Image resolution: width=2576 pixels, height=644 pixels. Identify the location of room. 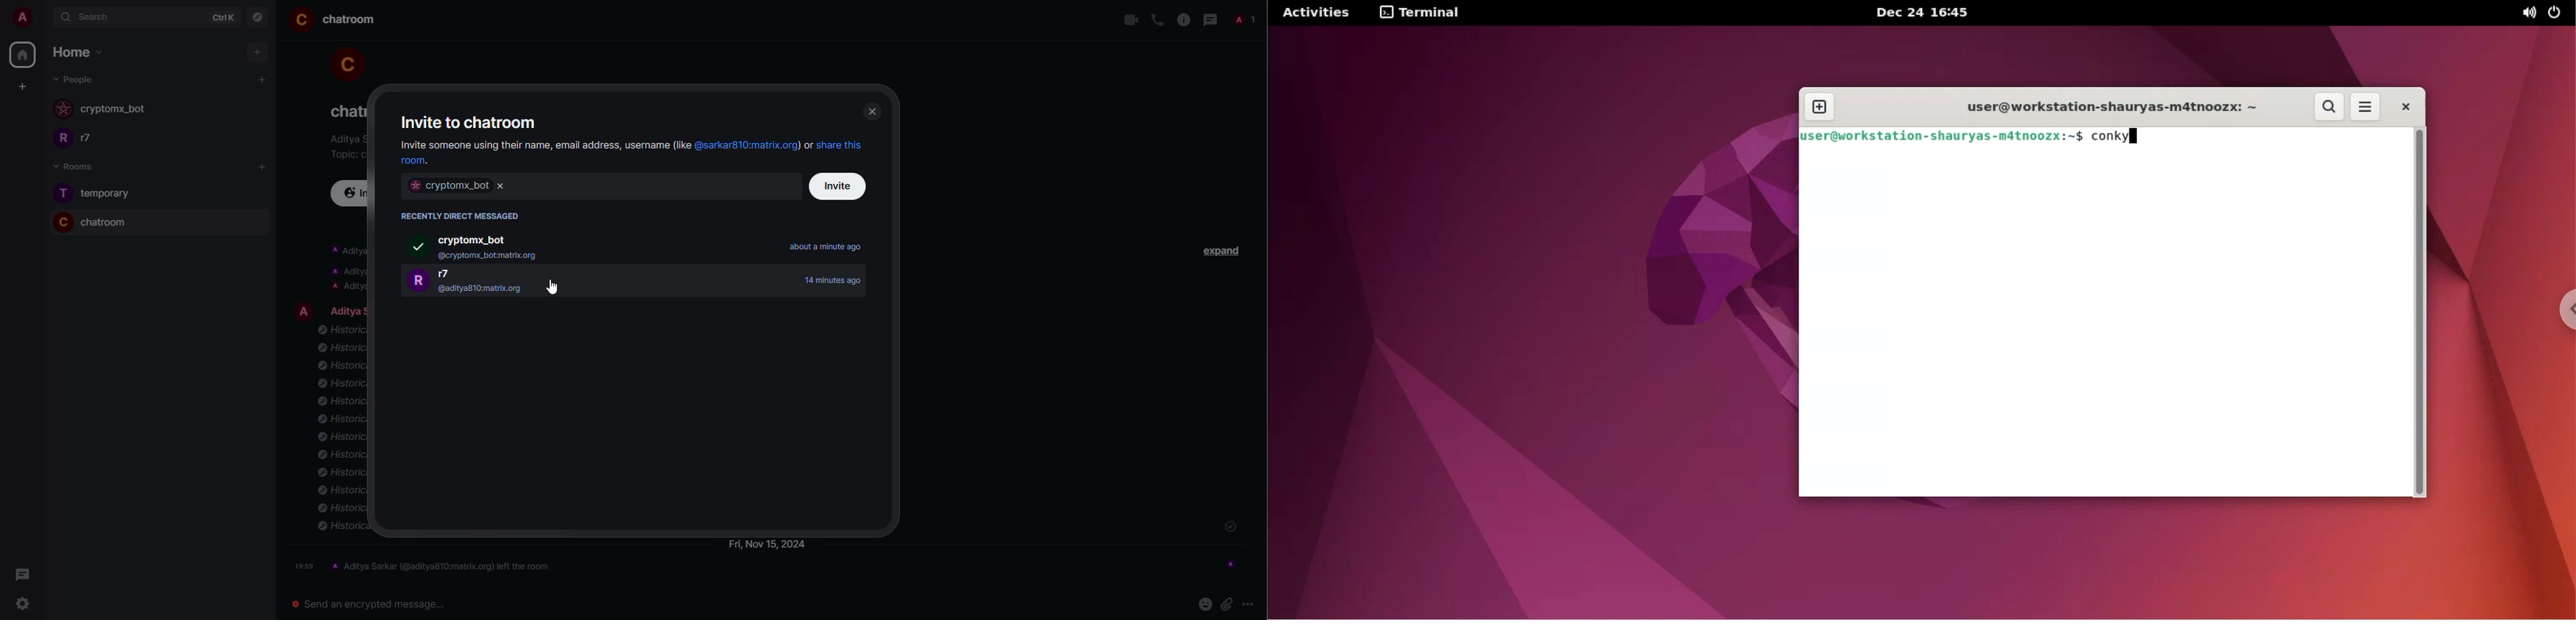
(344, 111).